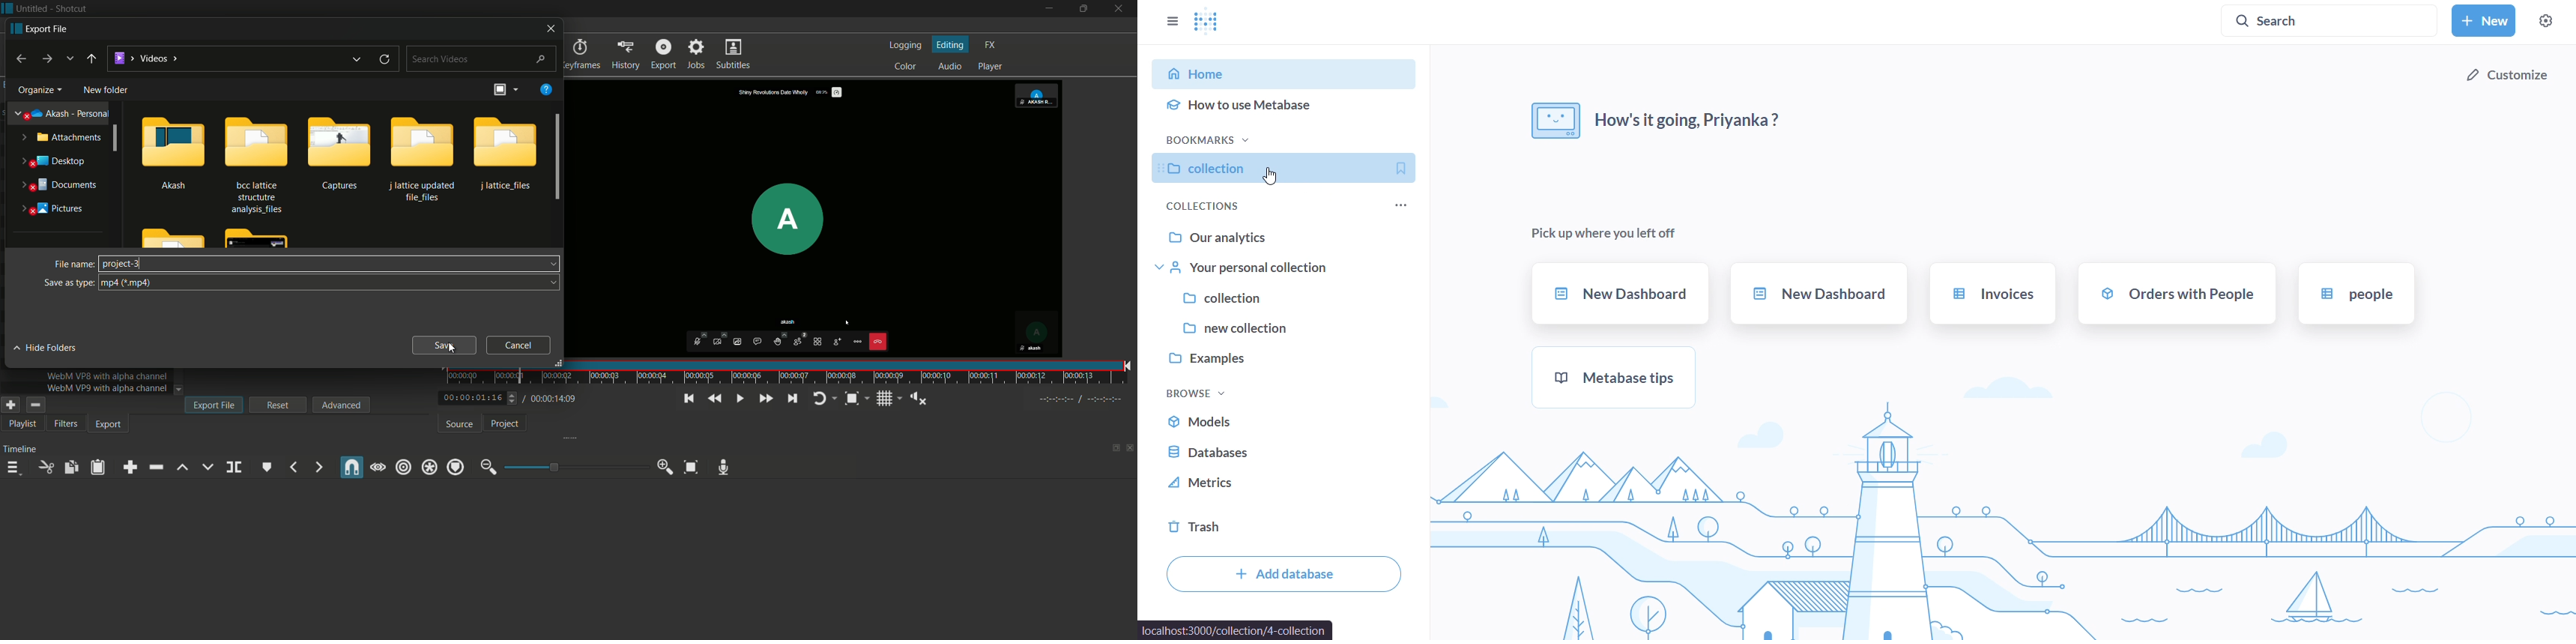 The image size is (2576, 644). Describe the element at coordinates (174, 151) in the screenshot. I see `folder-1` at that location.